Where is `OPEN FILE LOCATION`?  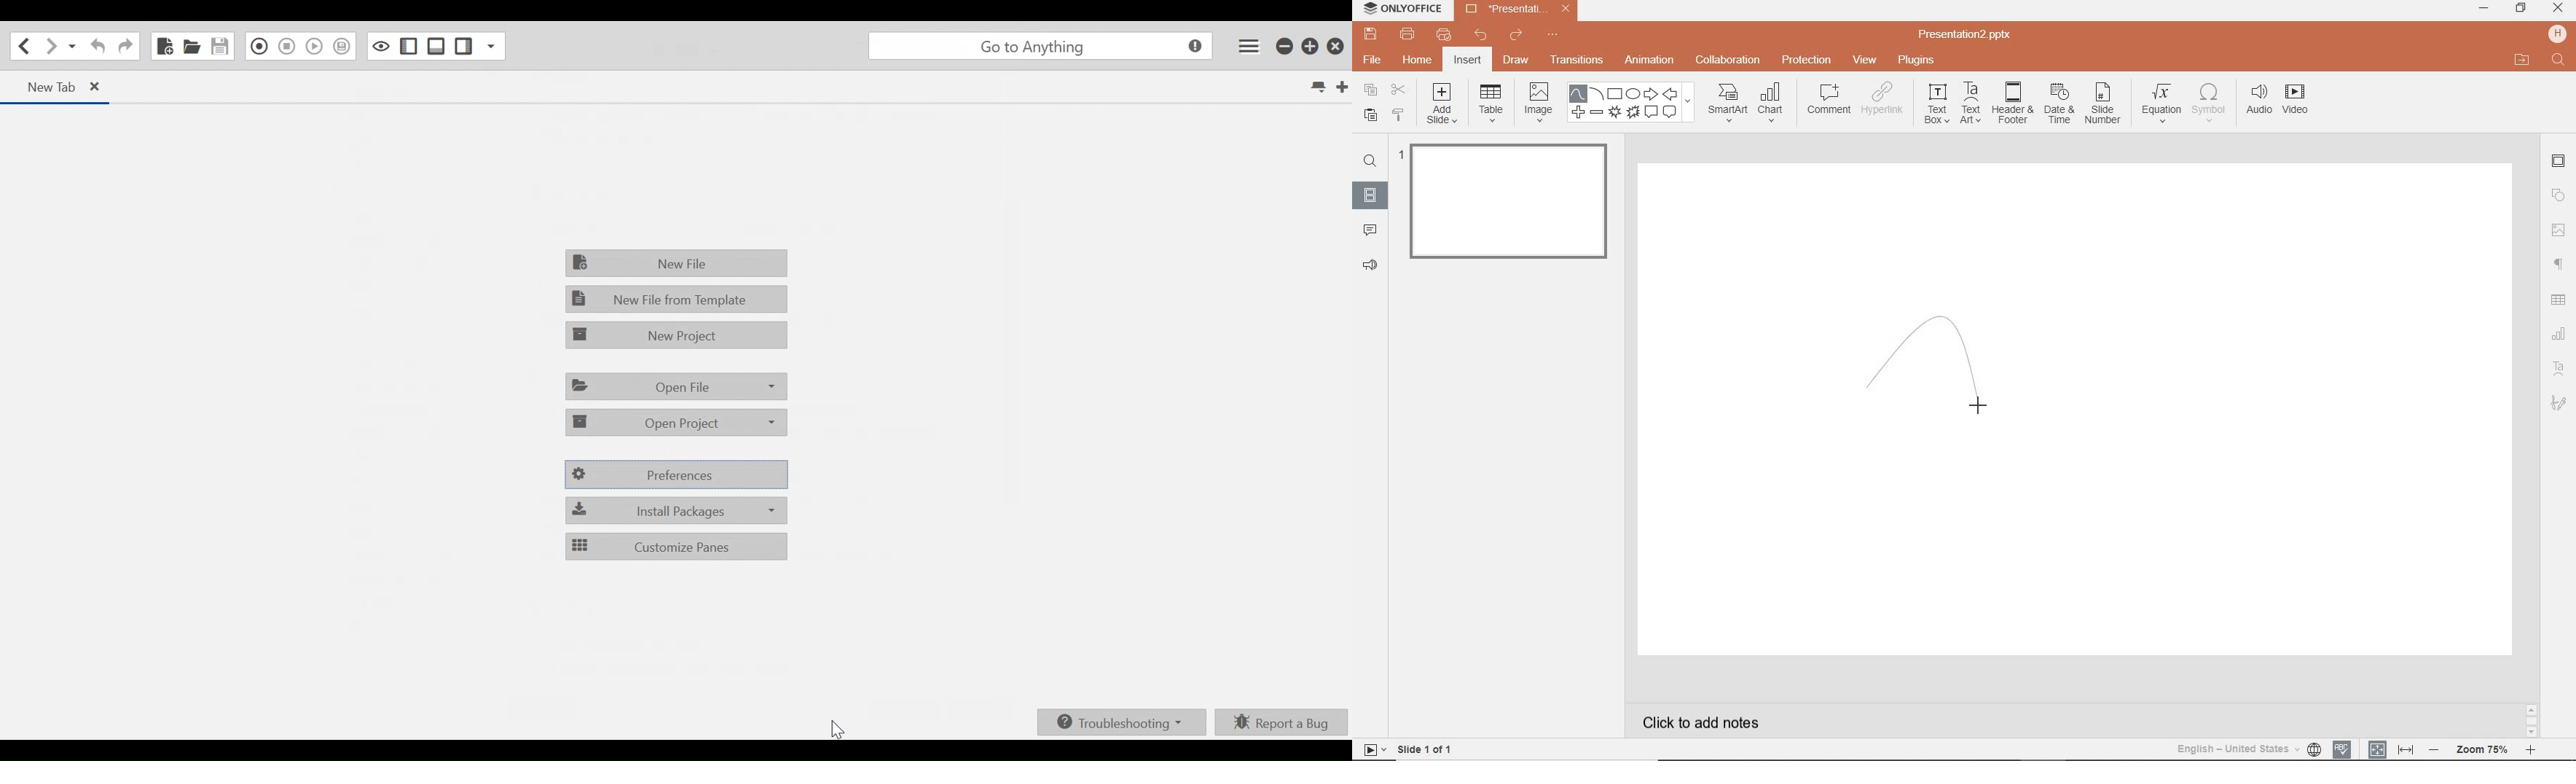 OPEN FILE LOCATION is located at coordinates (2522, 61).